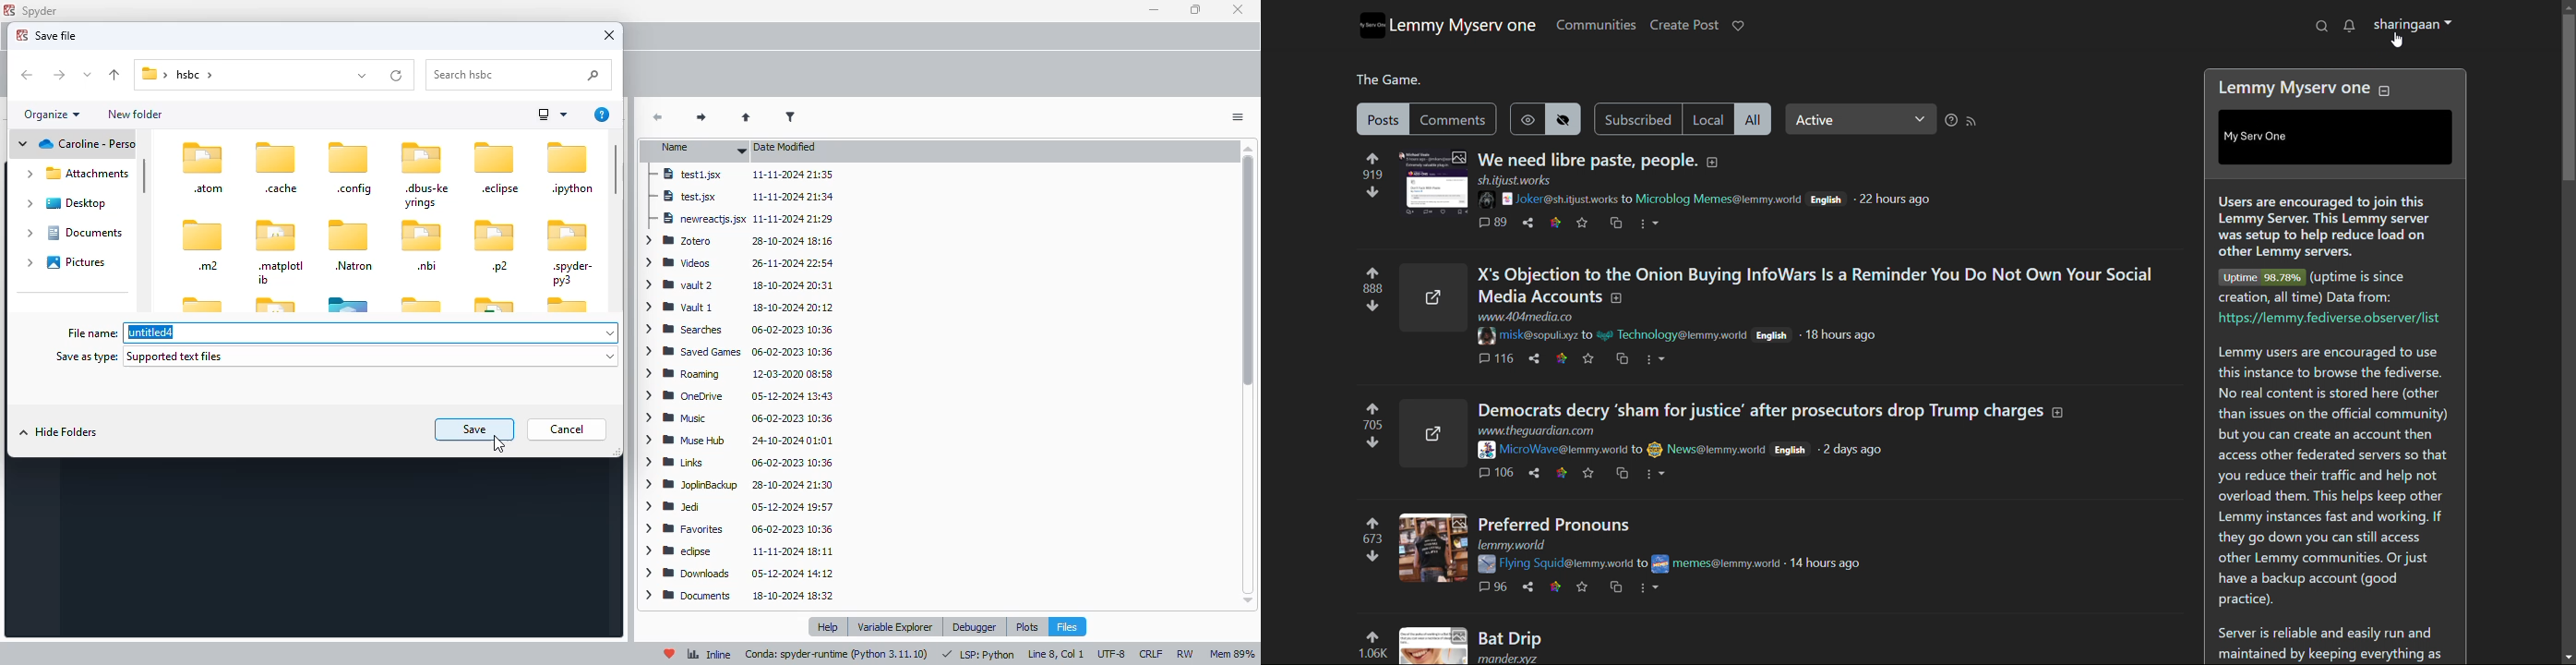 This screenshot has width=2576, height=672. Describe the element at coordinates (1562, 359) in the screenshot. I see `link` at that location.